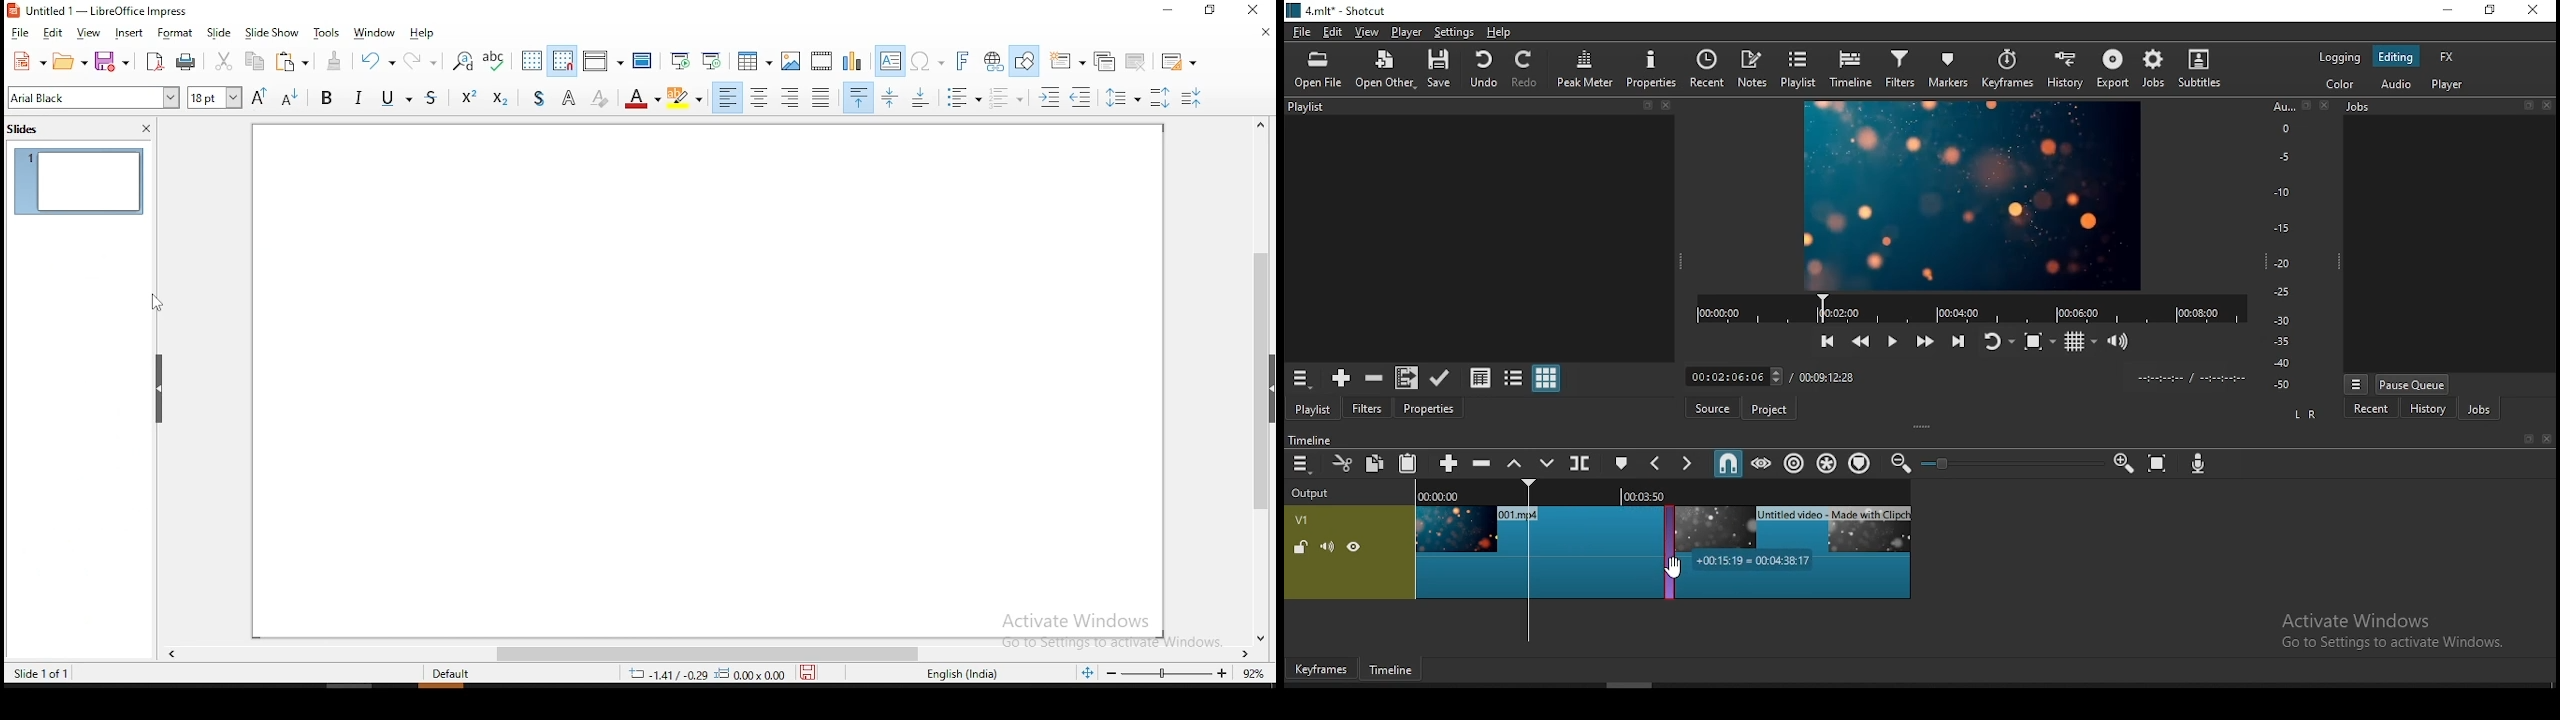 The image size is (2576, 728). Describe the element at coordinates (2151, 69) in the screenshot. I see `jobs` at that location.